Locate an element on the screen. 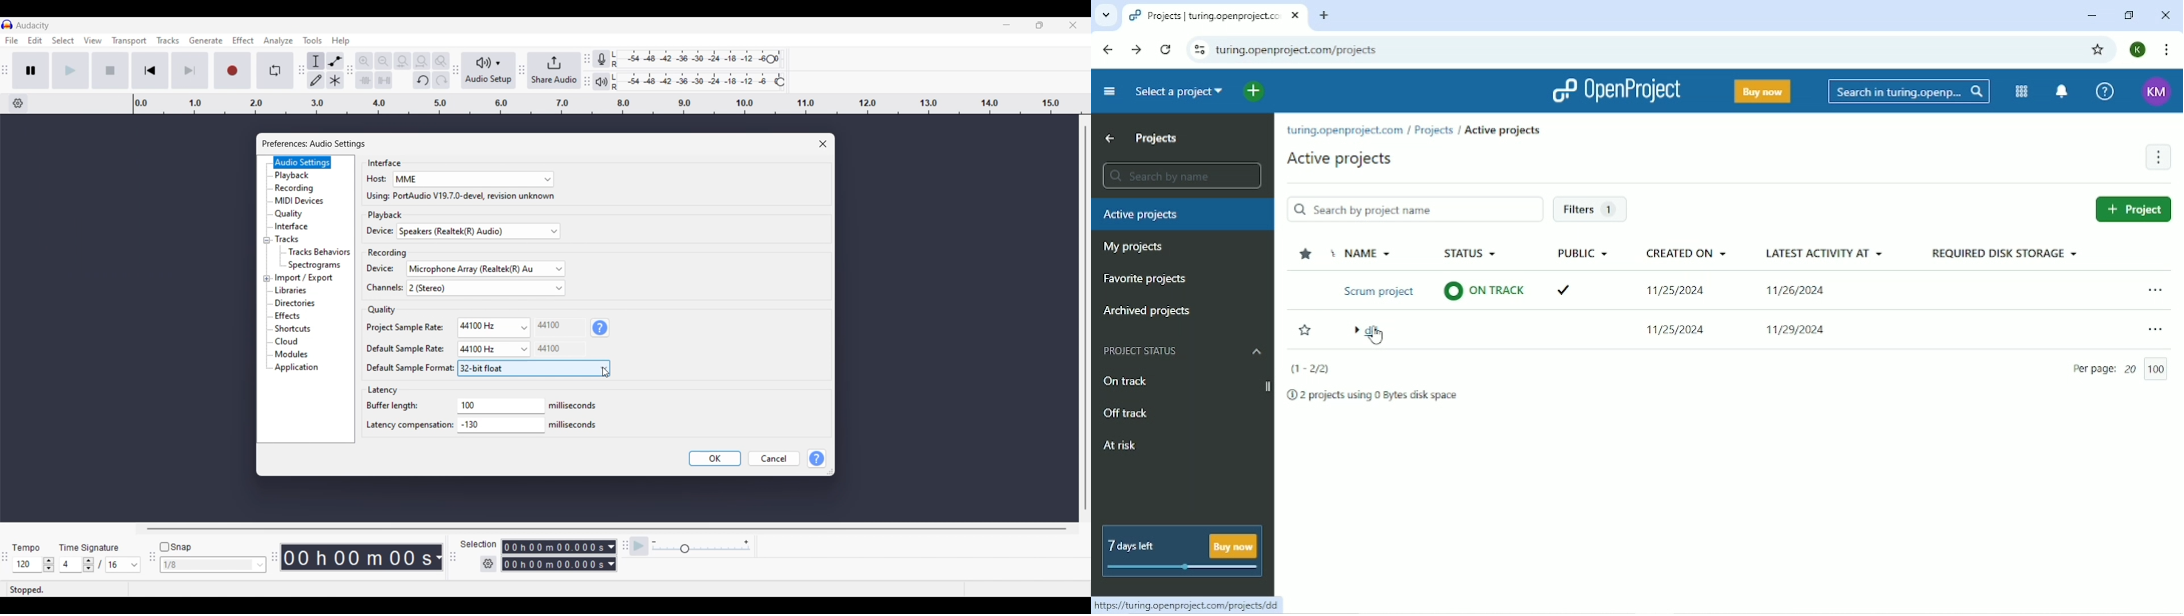  Undo is located at coordinates (422, 80).